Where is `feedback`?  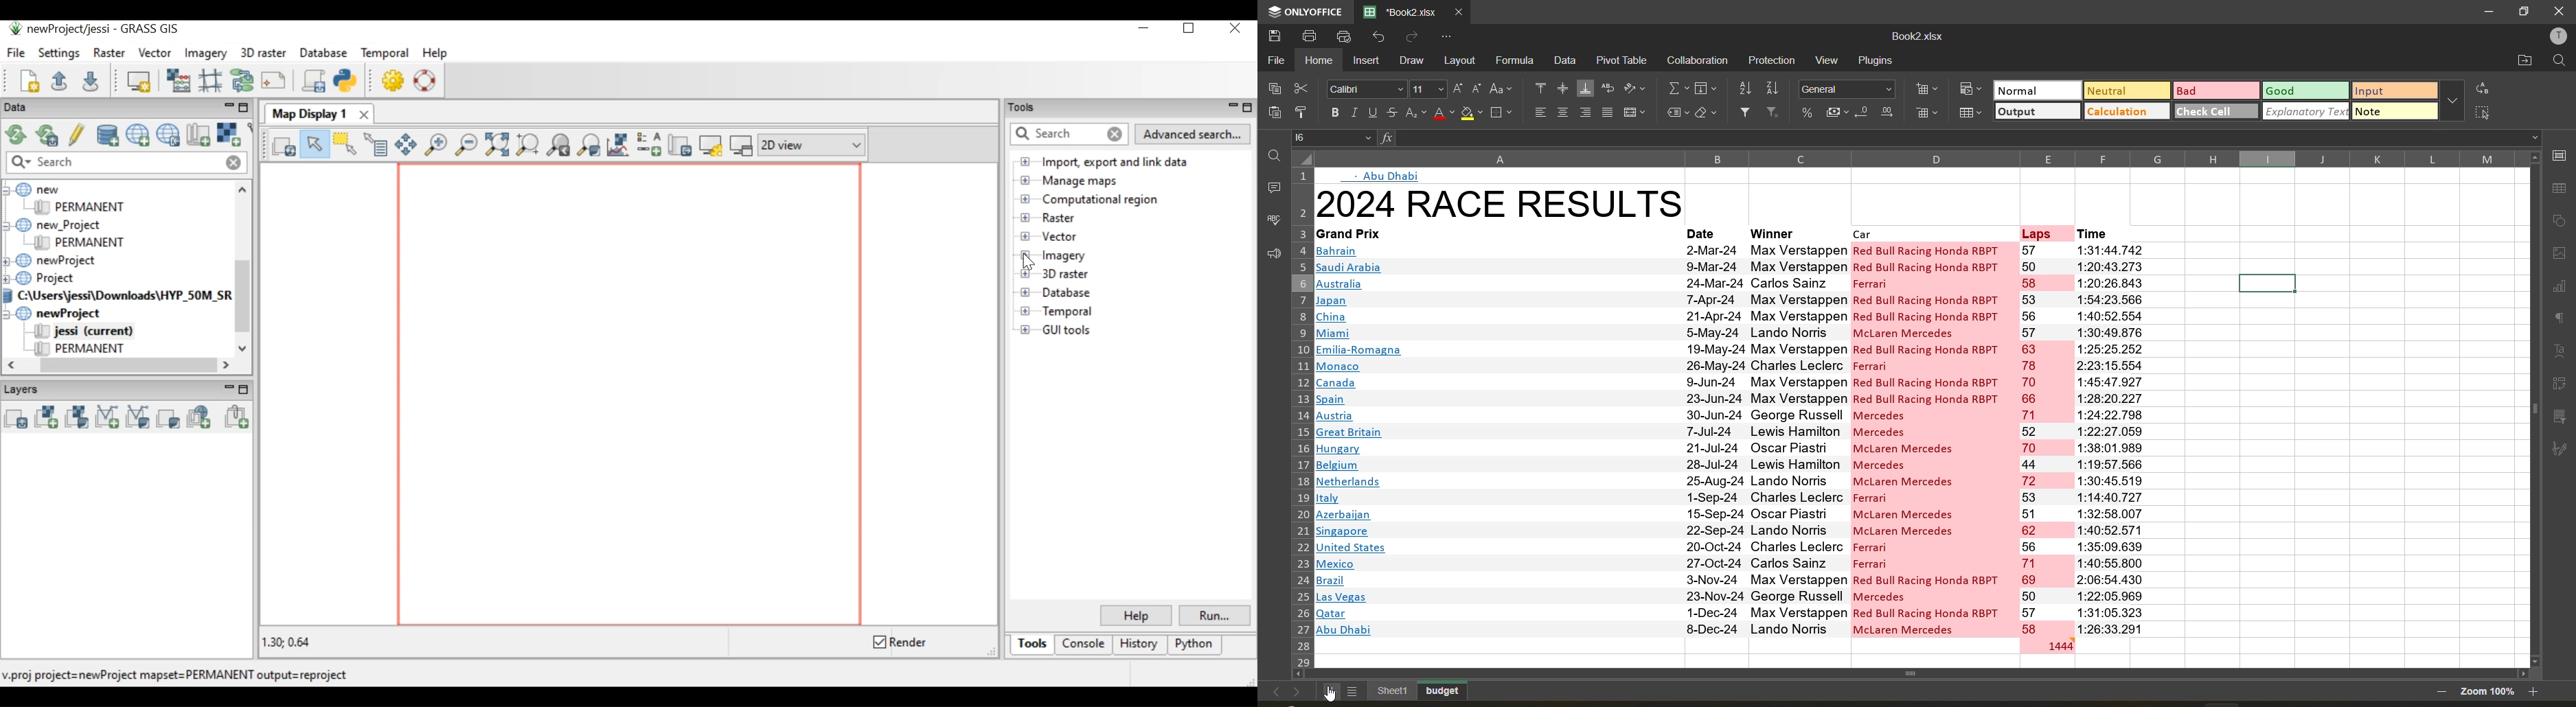
feedback is located at coordinates (1277, 251).